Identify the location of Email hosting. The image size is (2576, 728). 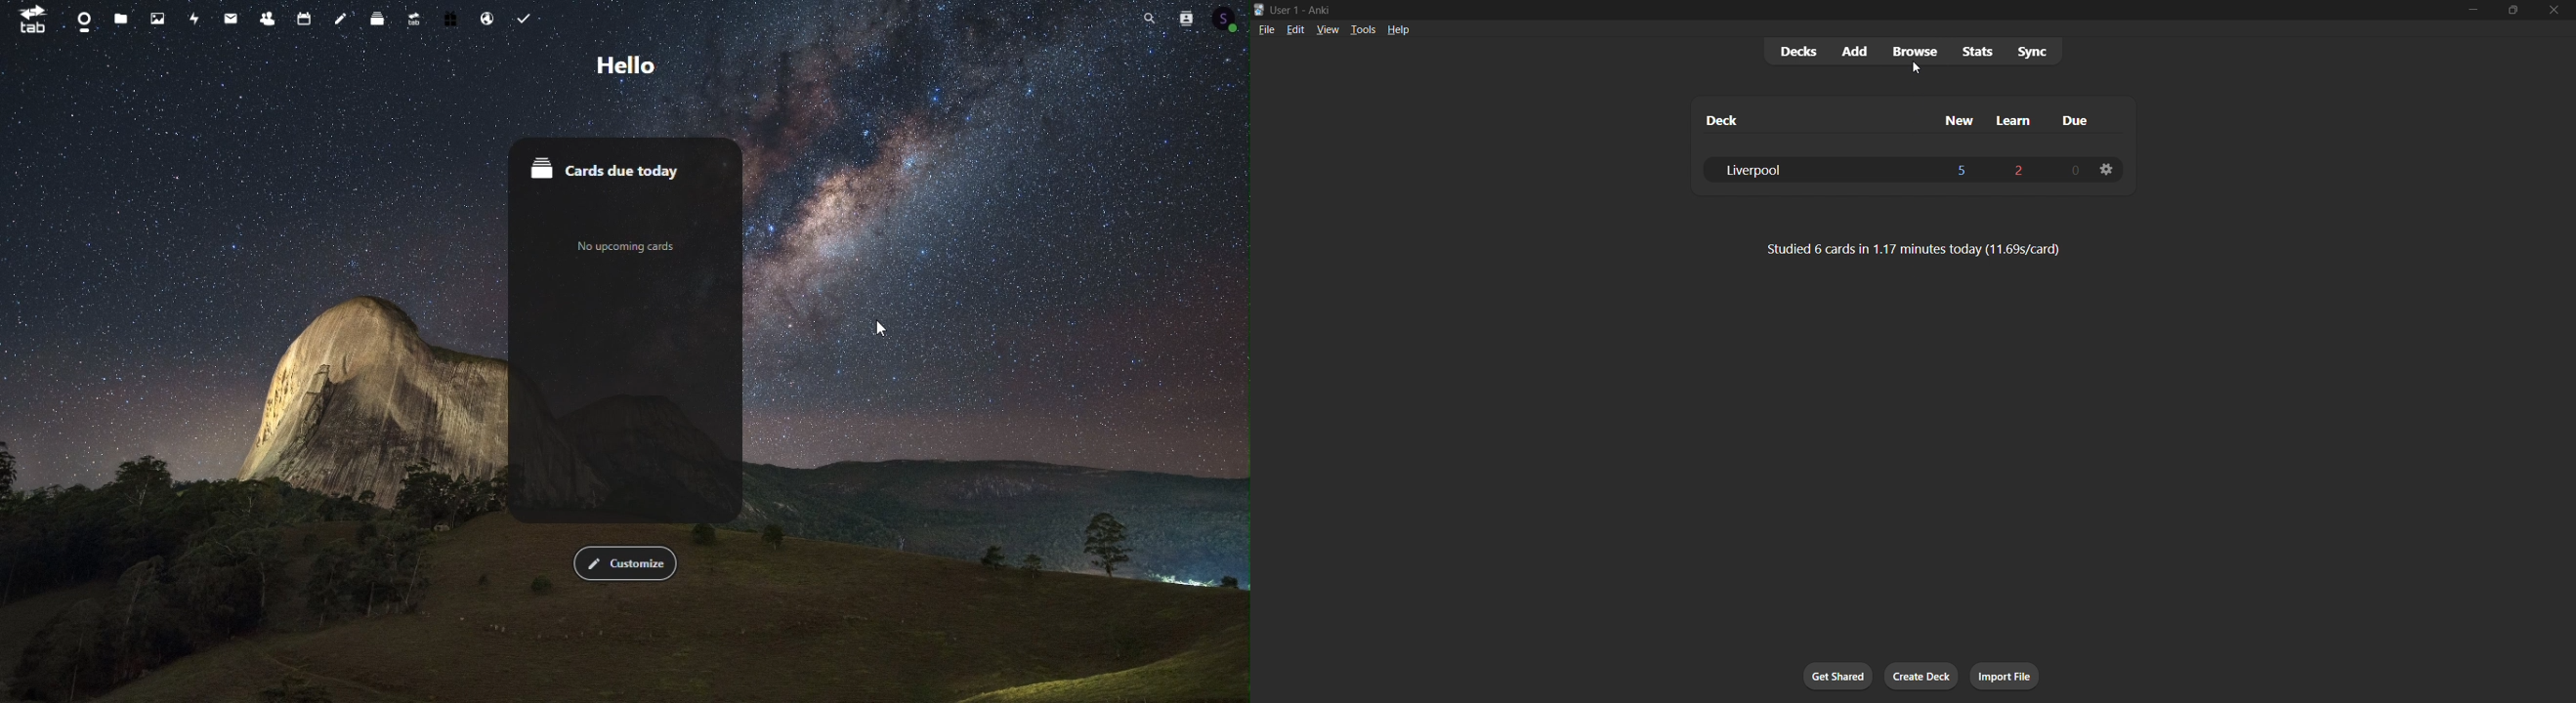
(486, 17).